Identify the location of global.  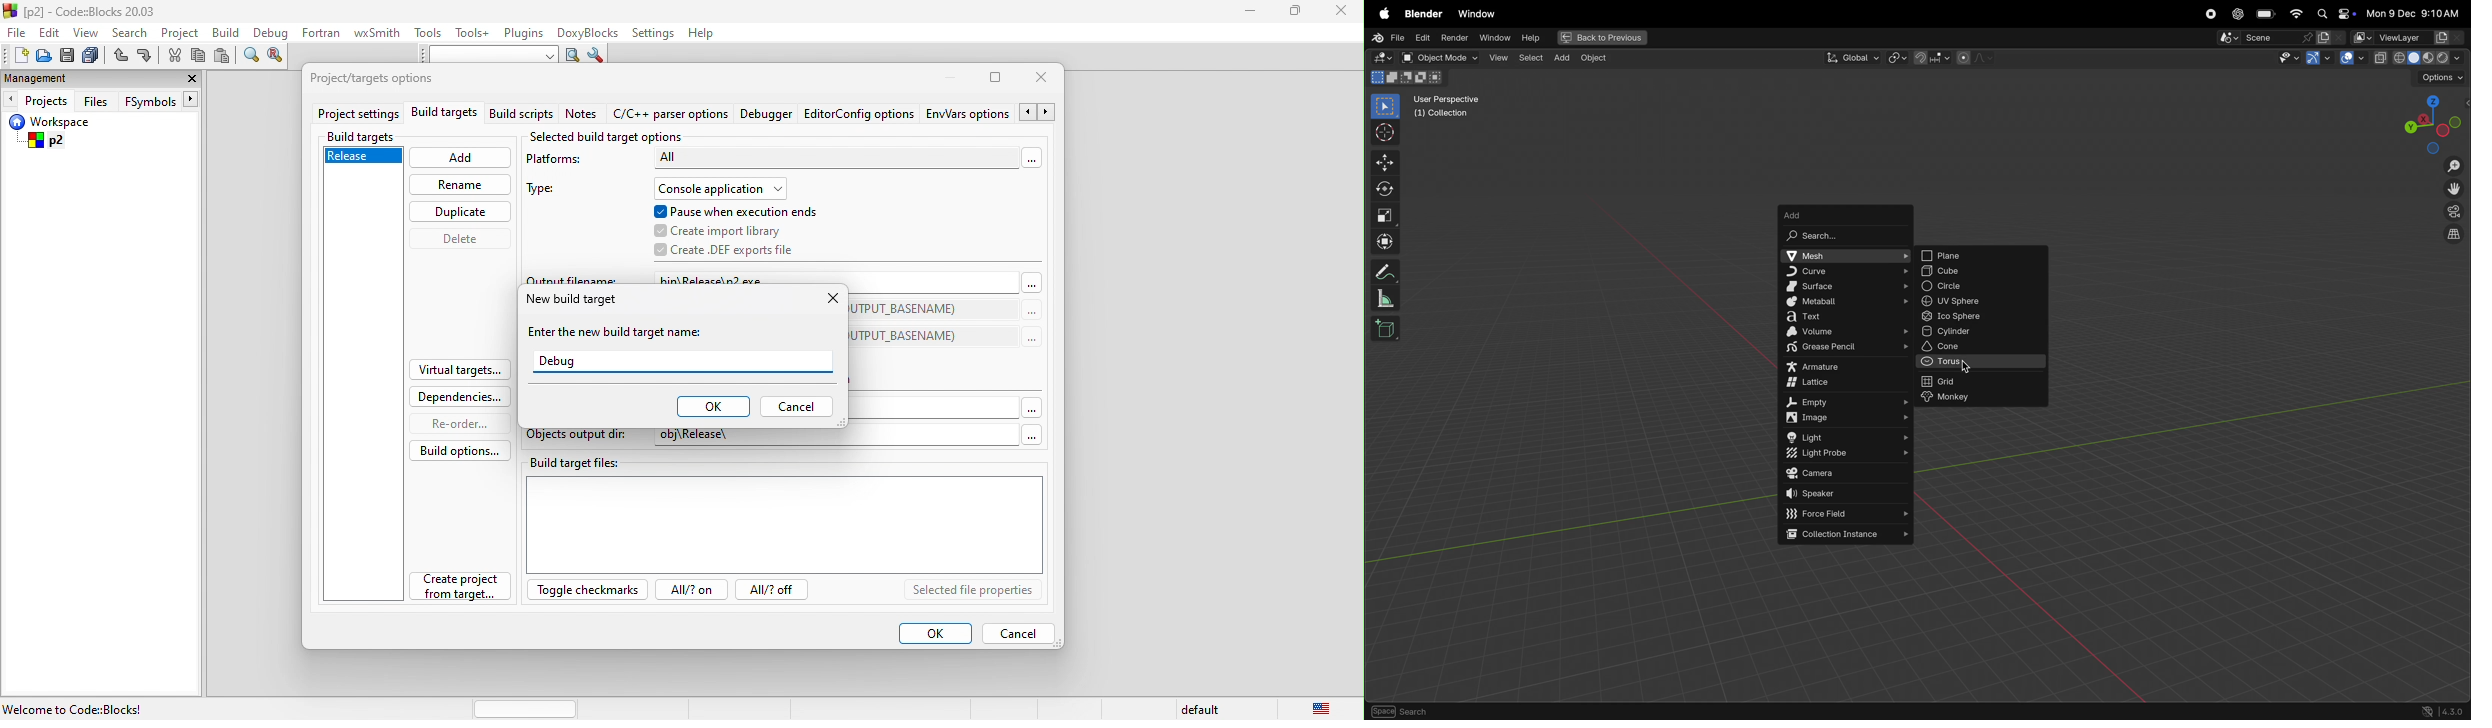
(1850, 58).